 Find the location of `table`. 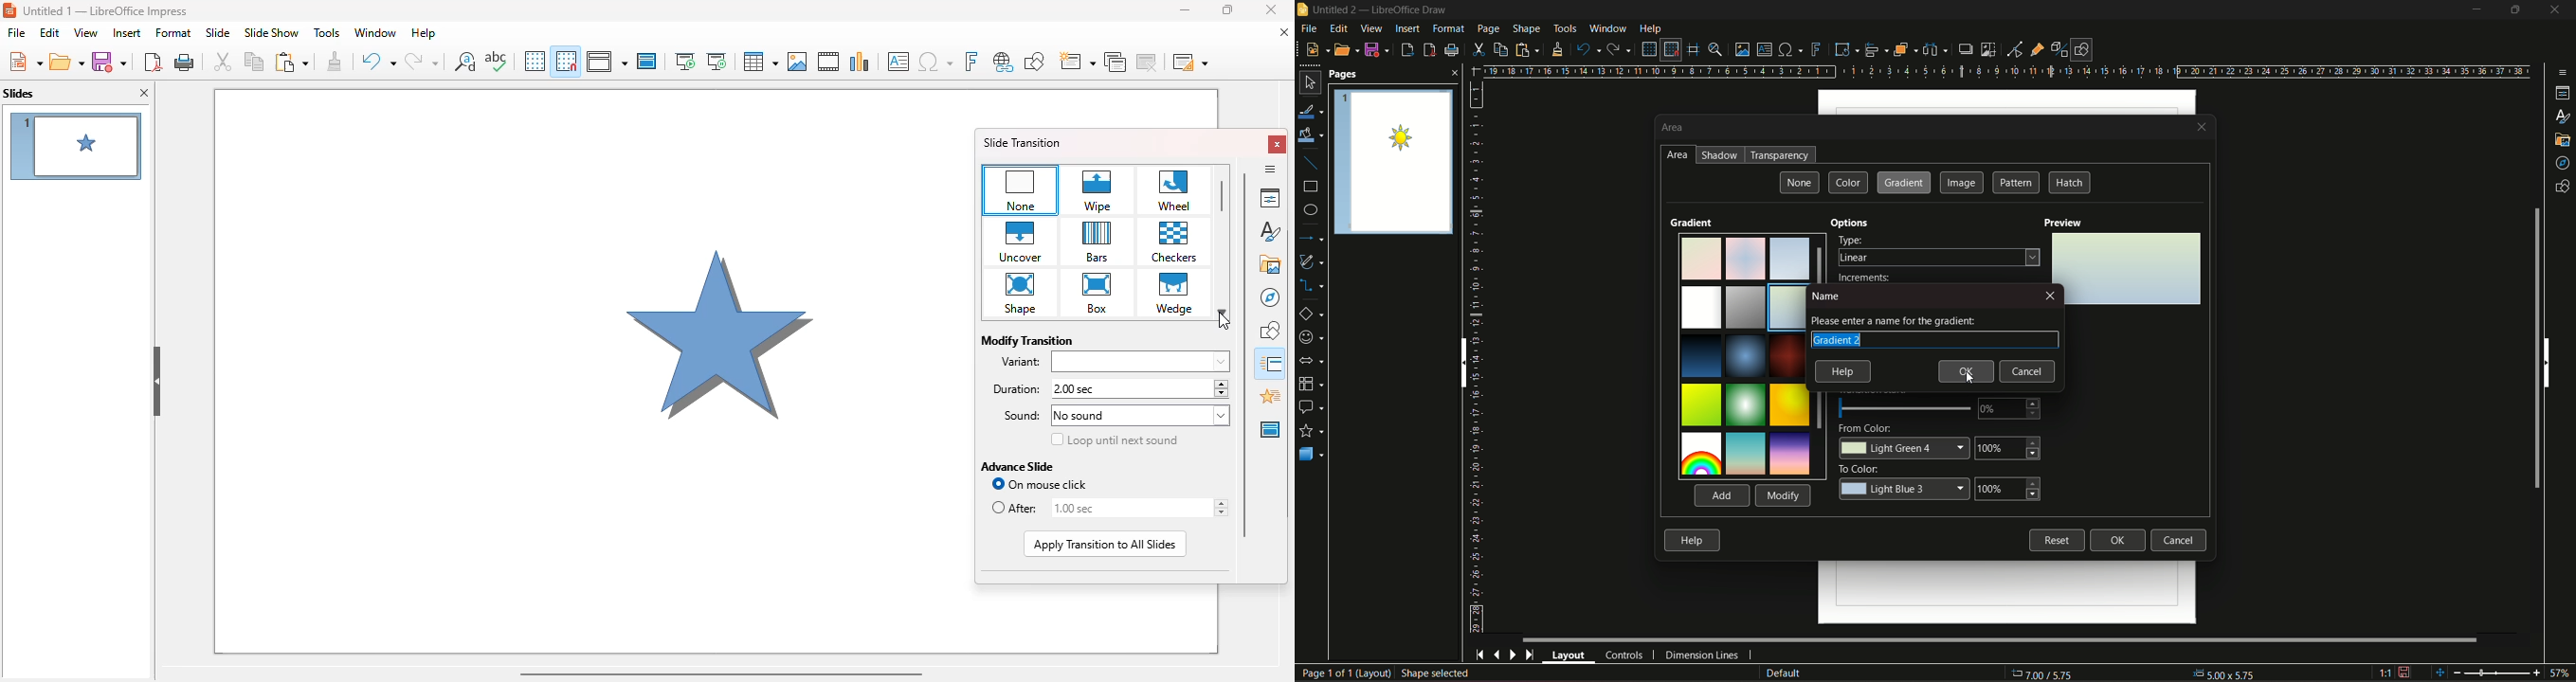

table is located at coordinates (759, 61).